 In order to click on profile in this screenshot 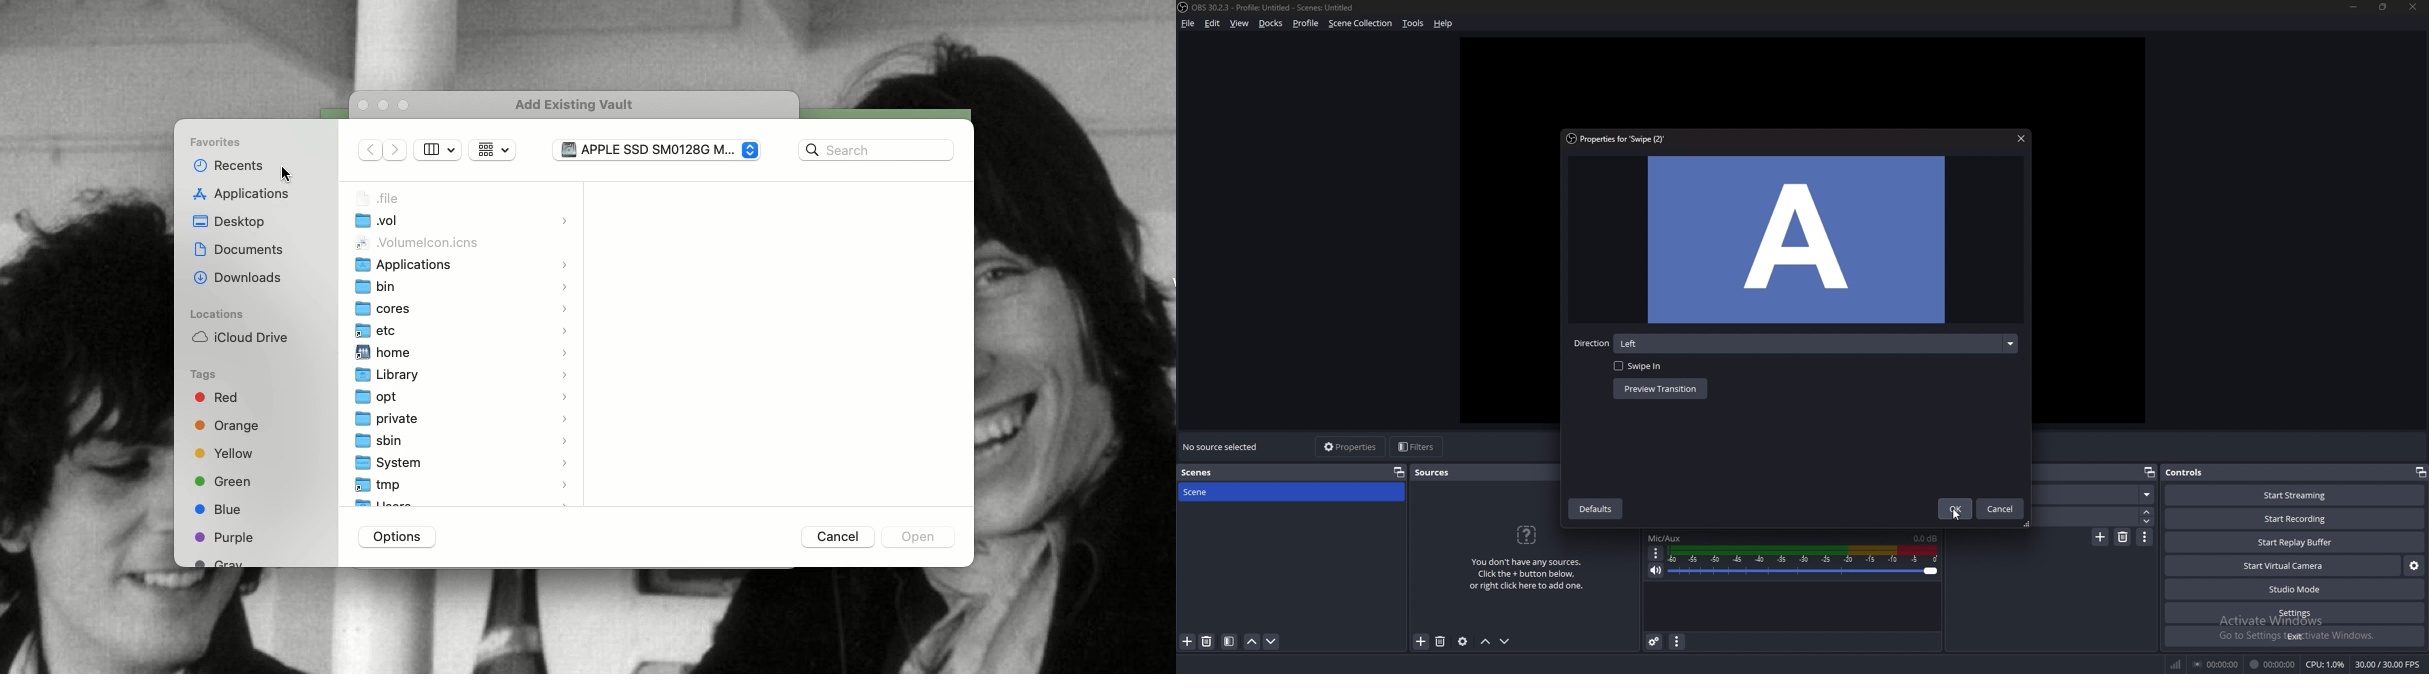, I will do `click(1307, 24)`.